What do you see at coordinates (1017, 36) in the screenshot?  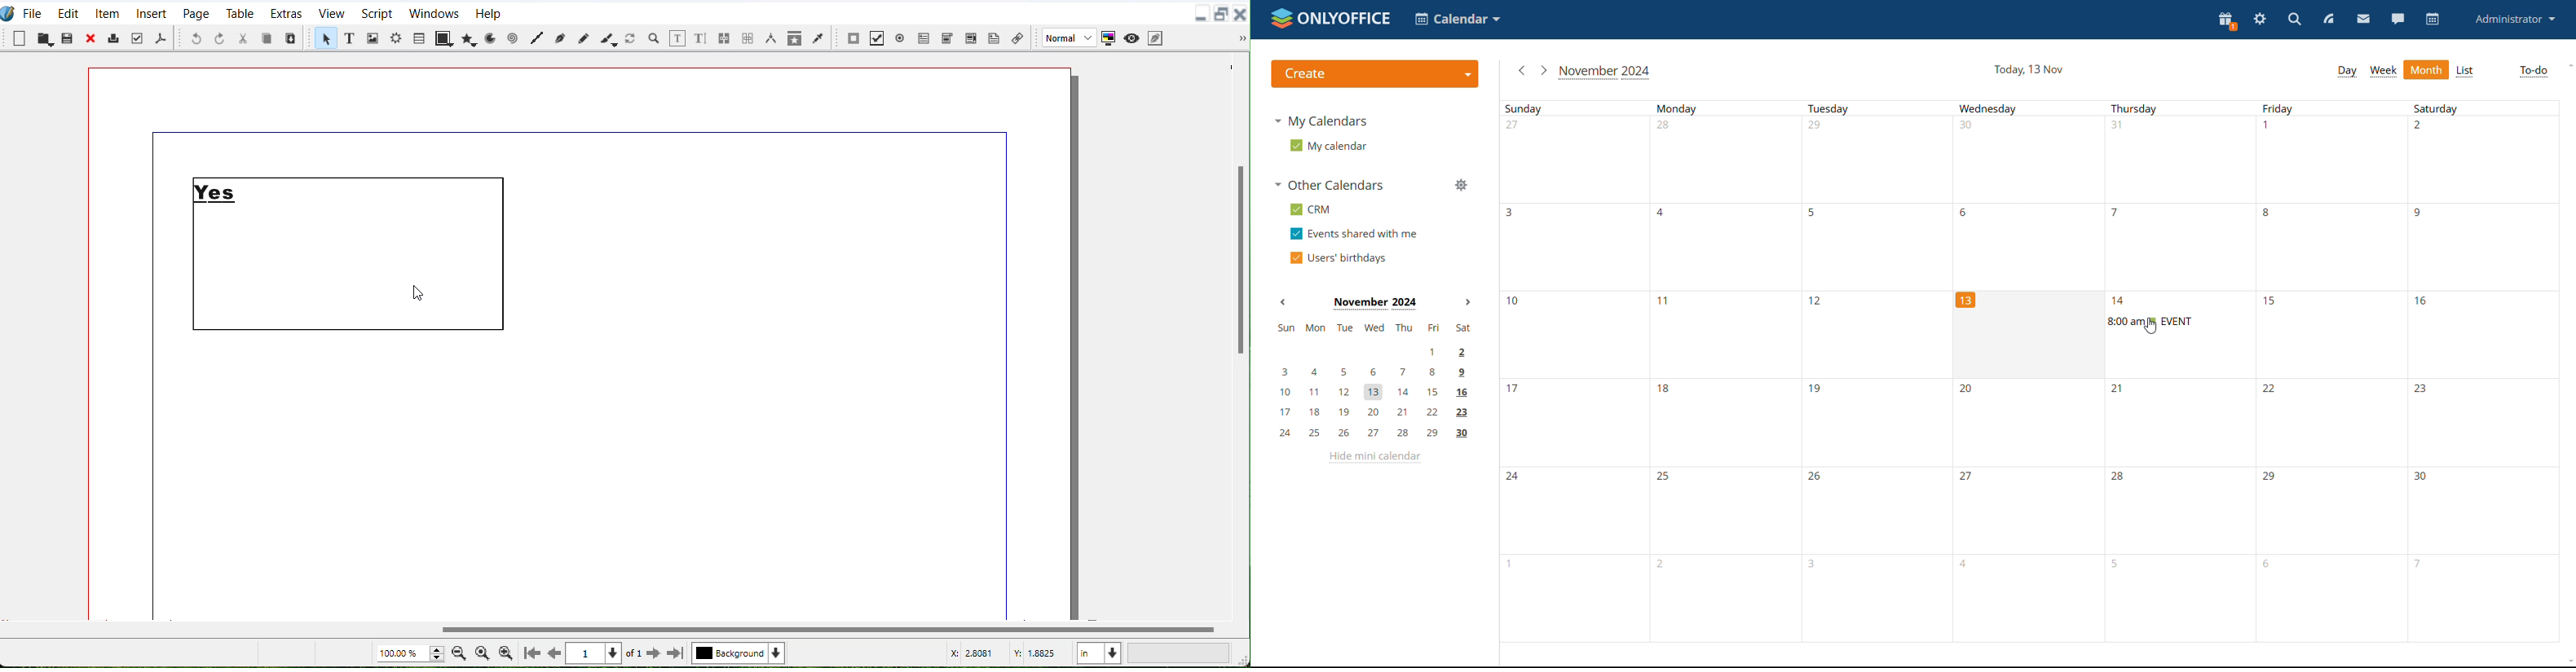 I see `Link Annotation` at bounding box center [1017, 36].